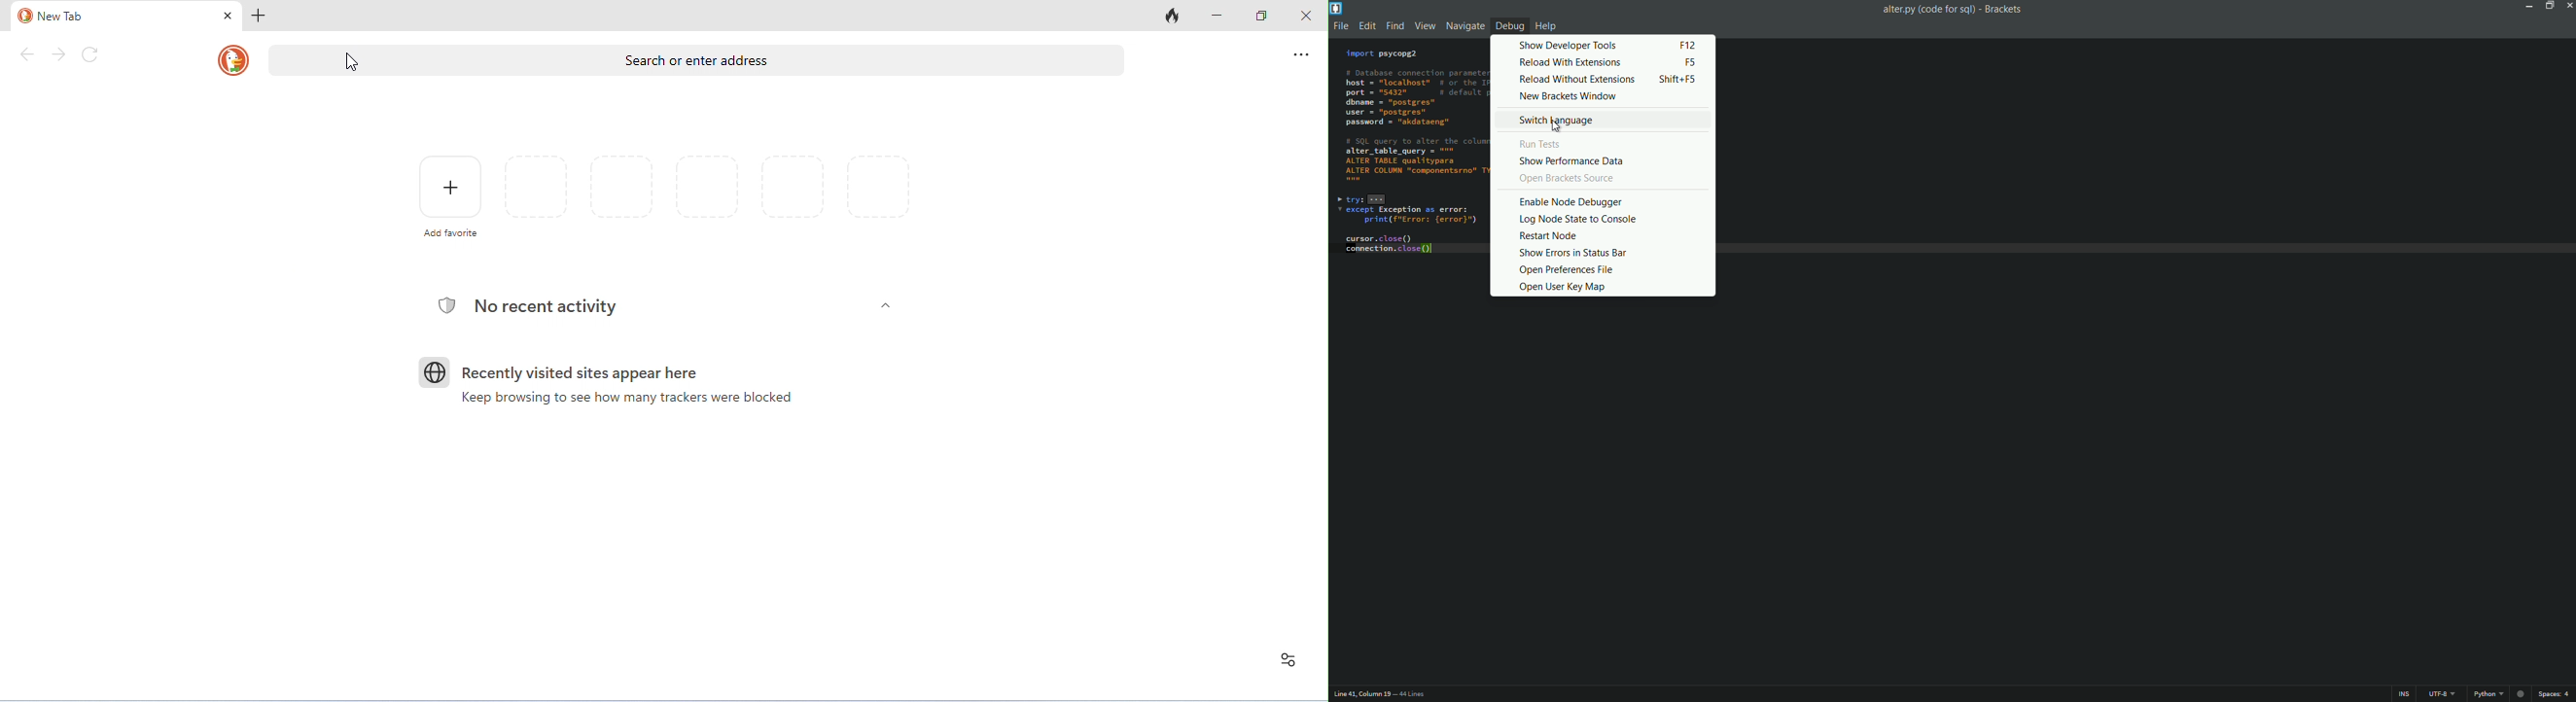  What do you see at coordinates (709, 185) in the screenshot?
I see `favorites and recently visited pages` at bounding box center [709, 185].